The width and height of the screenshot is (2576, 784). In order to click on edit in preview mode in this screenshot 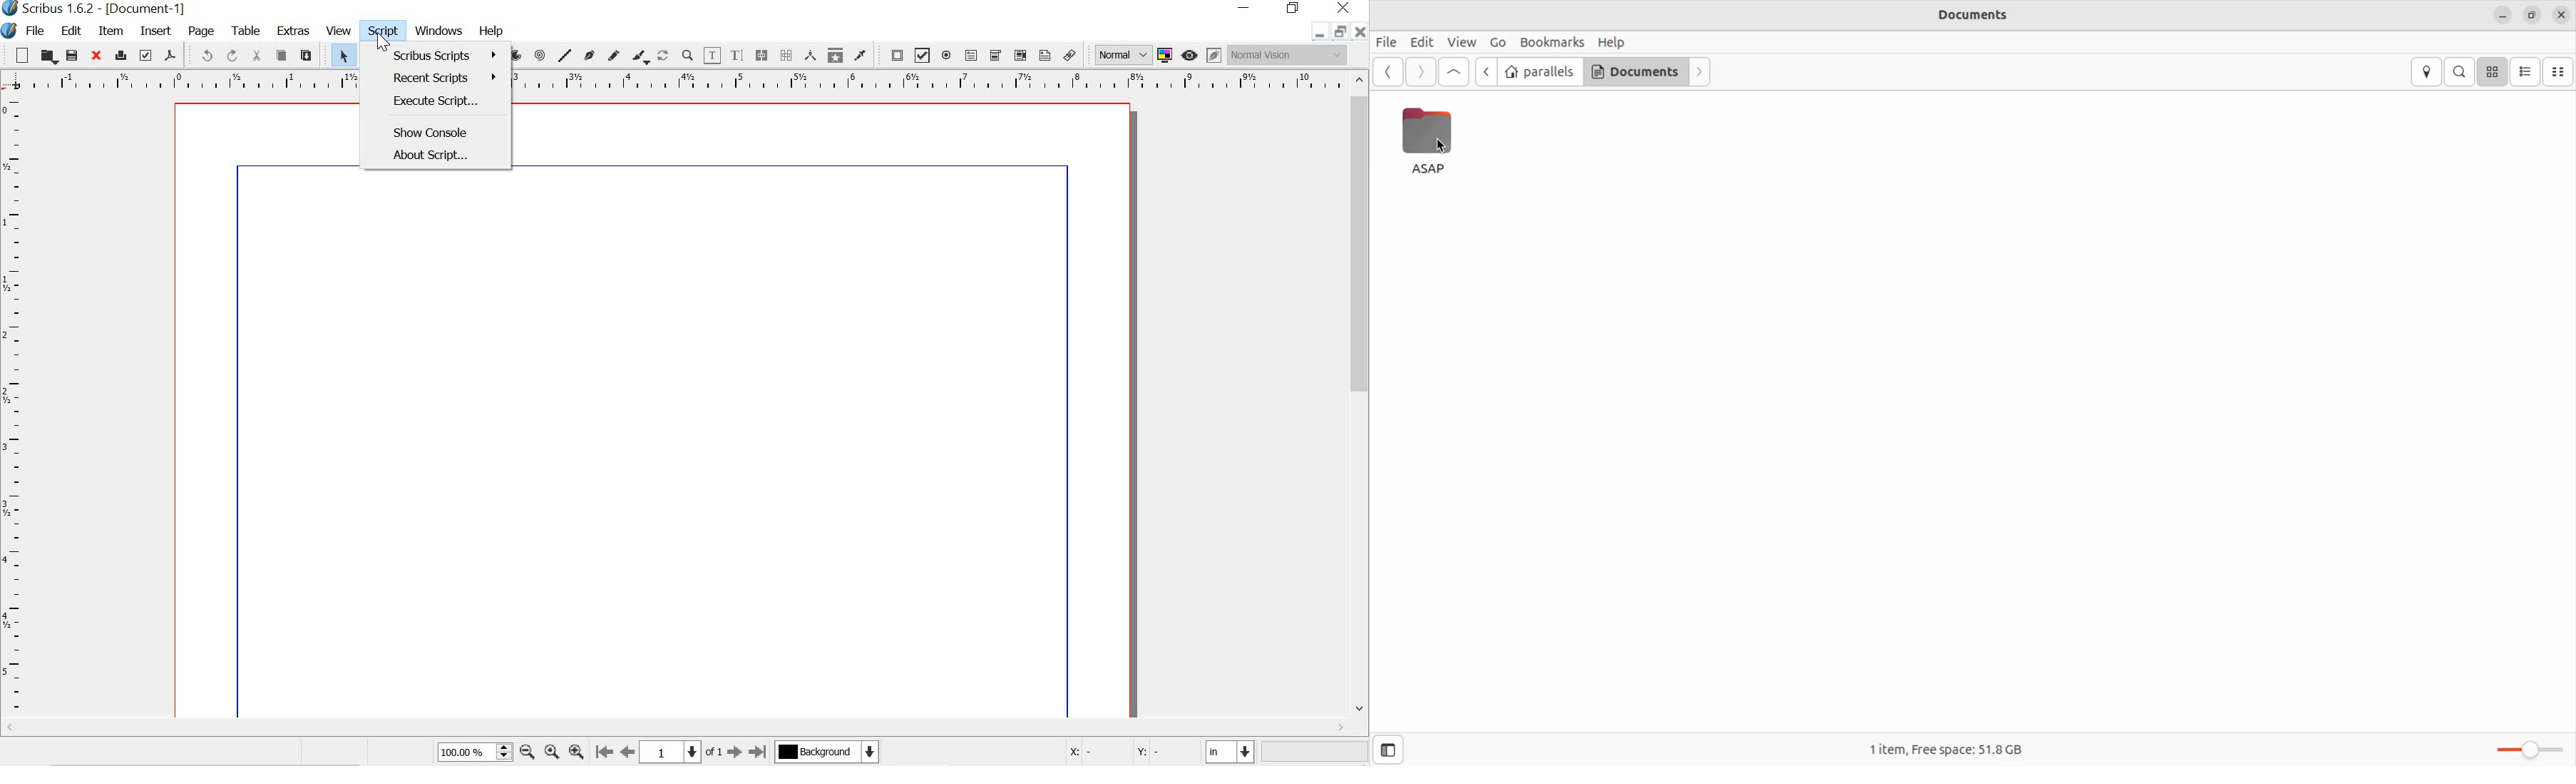, I will do `click(1213, 54)`.